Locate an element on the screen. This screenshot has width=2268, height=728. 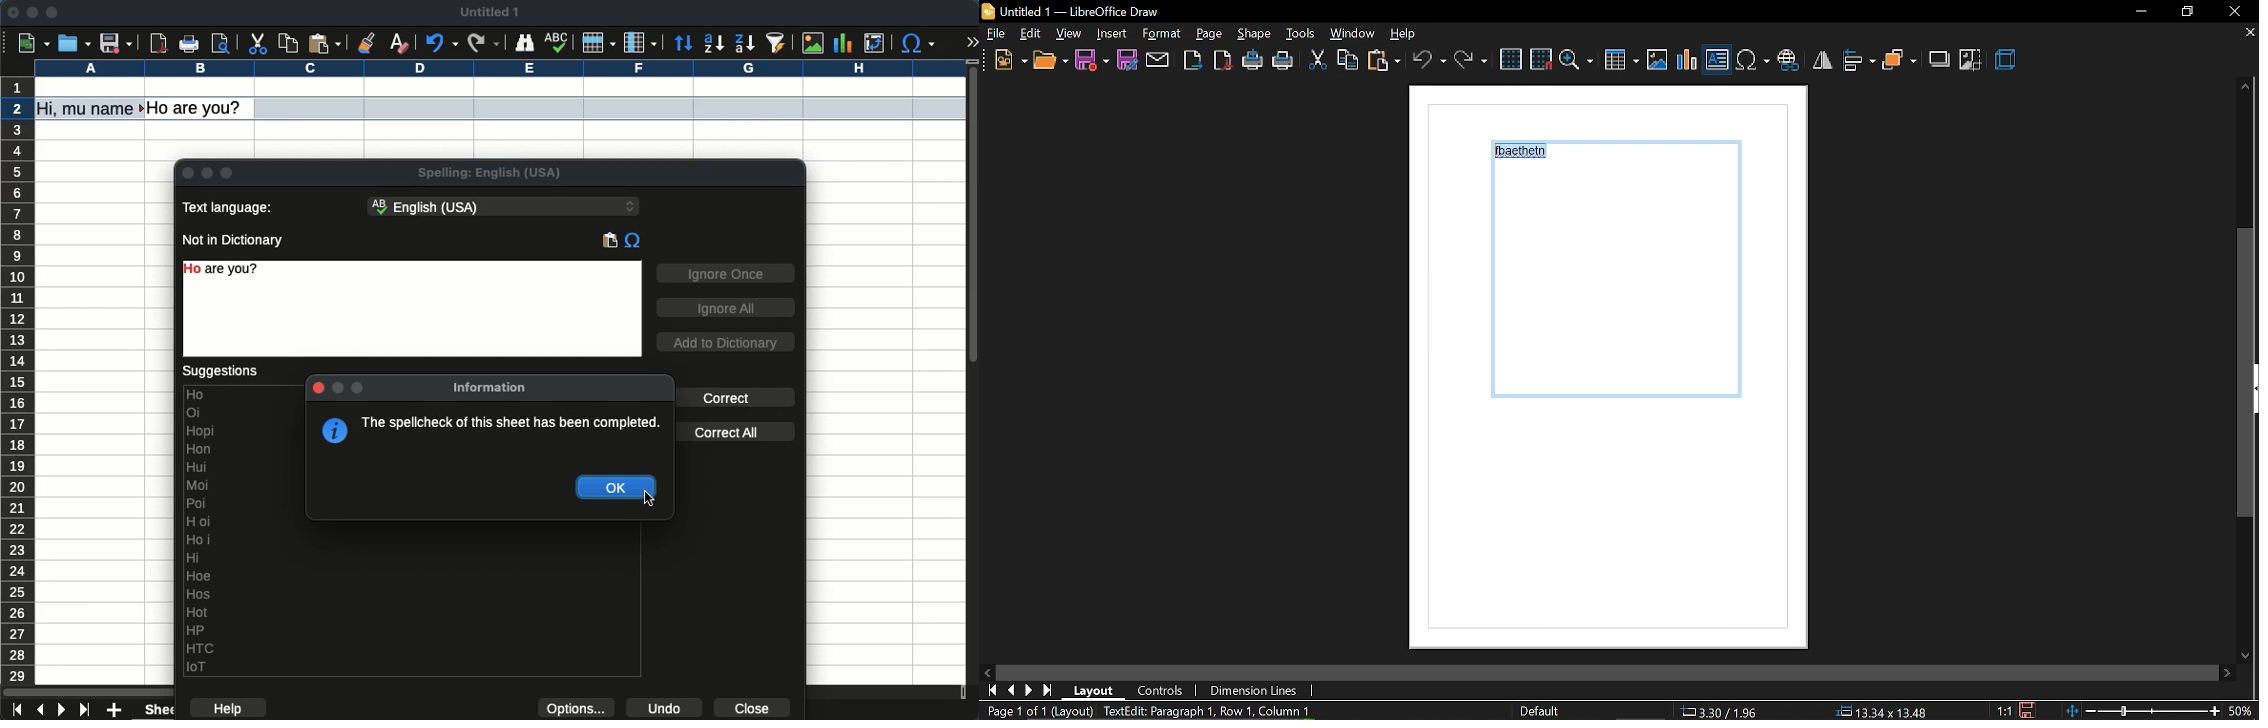
restore down is located at coordinates (2190, 11).